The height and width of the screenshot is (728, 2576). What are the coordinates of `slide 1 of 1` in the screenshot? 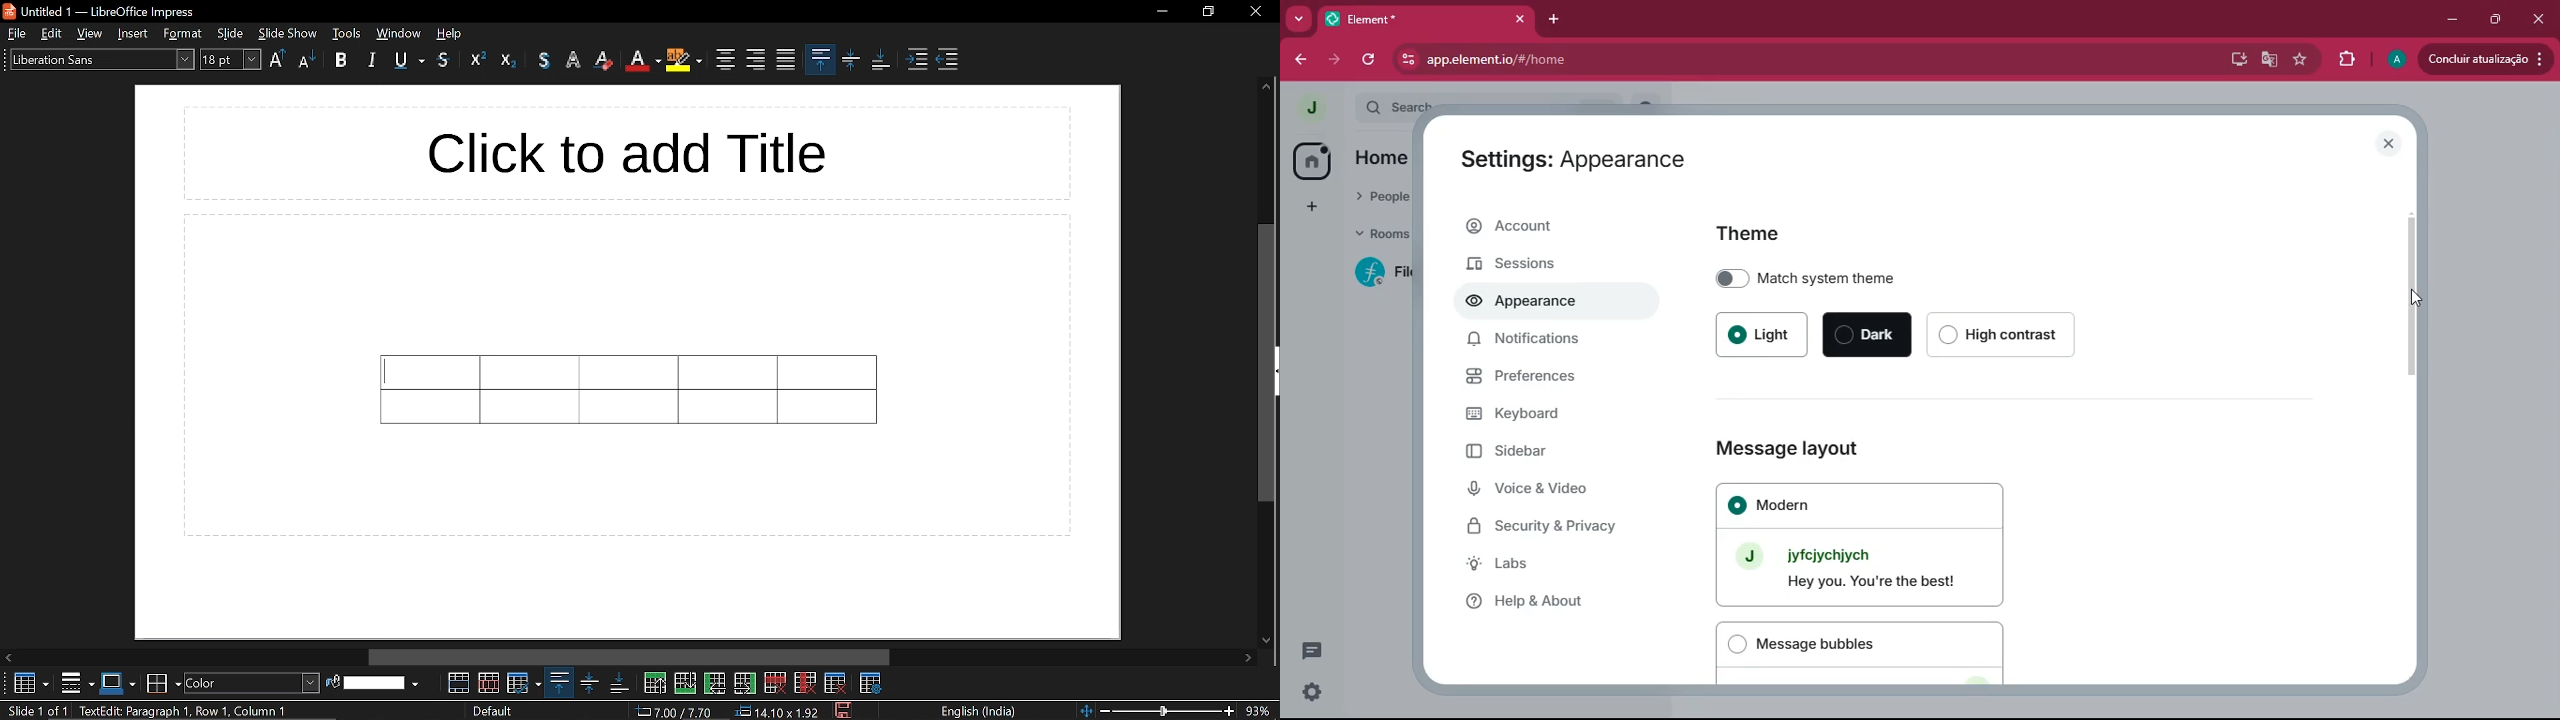 It's located at (34, 712).